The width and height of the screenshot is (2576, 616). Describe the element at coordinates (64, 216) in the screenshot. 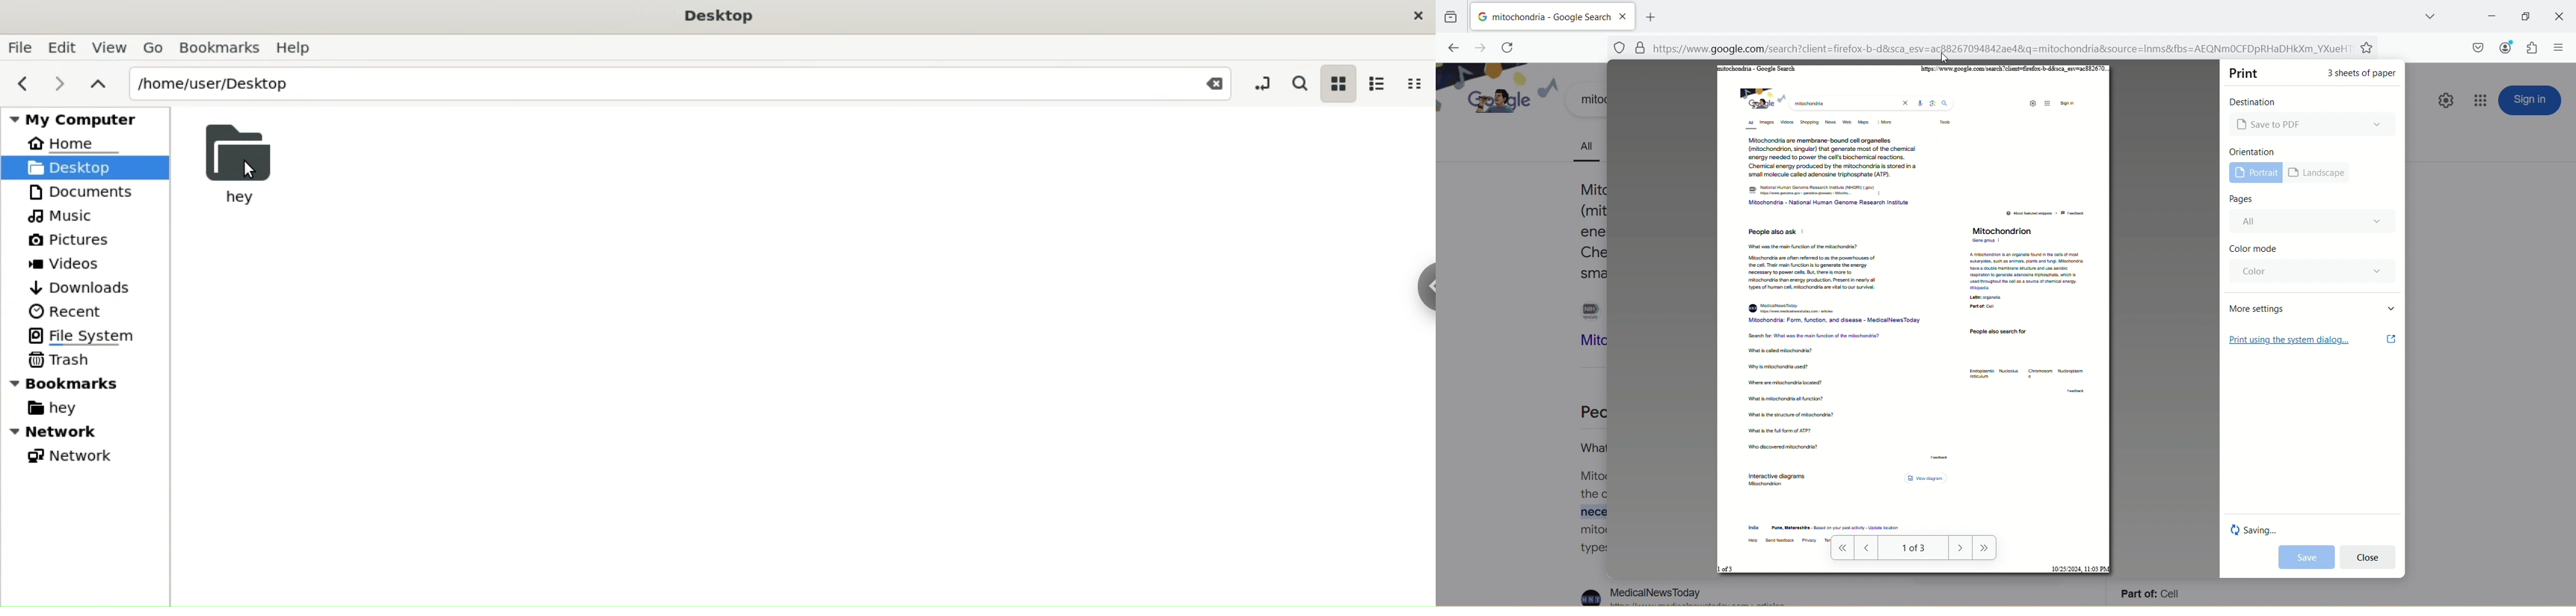

I see `Music` at that location.